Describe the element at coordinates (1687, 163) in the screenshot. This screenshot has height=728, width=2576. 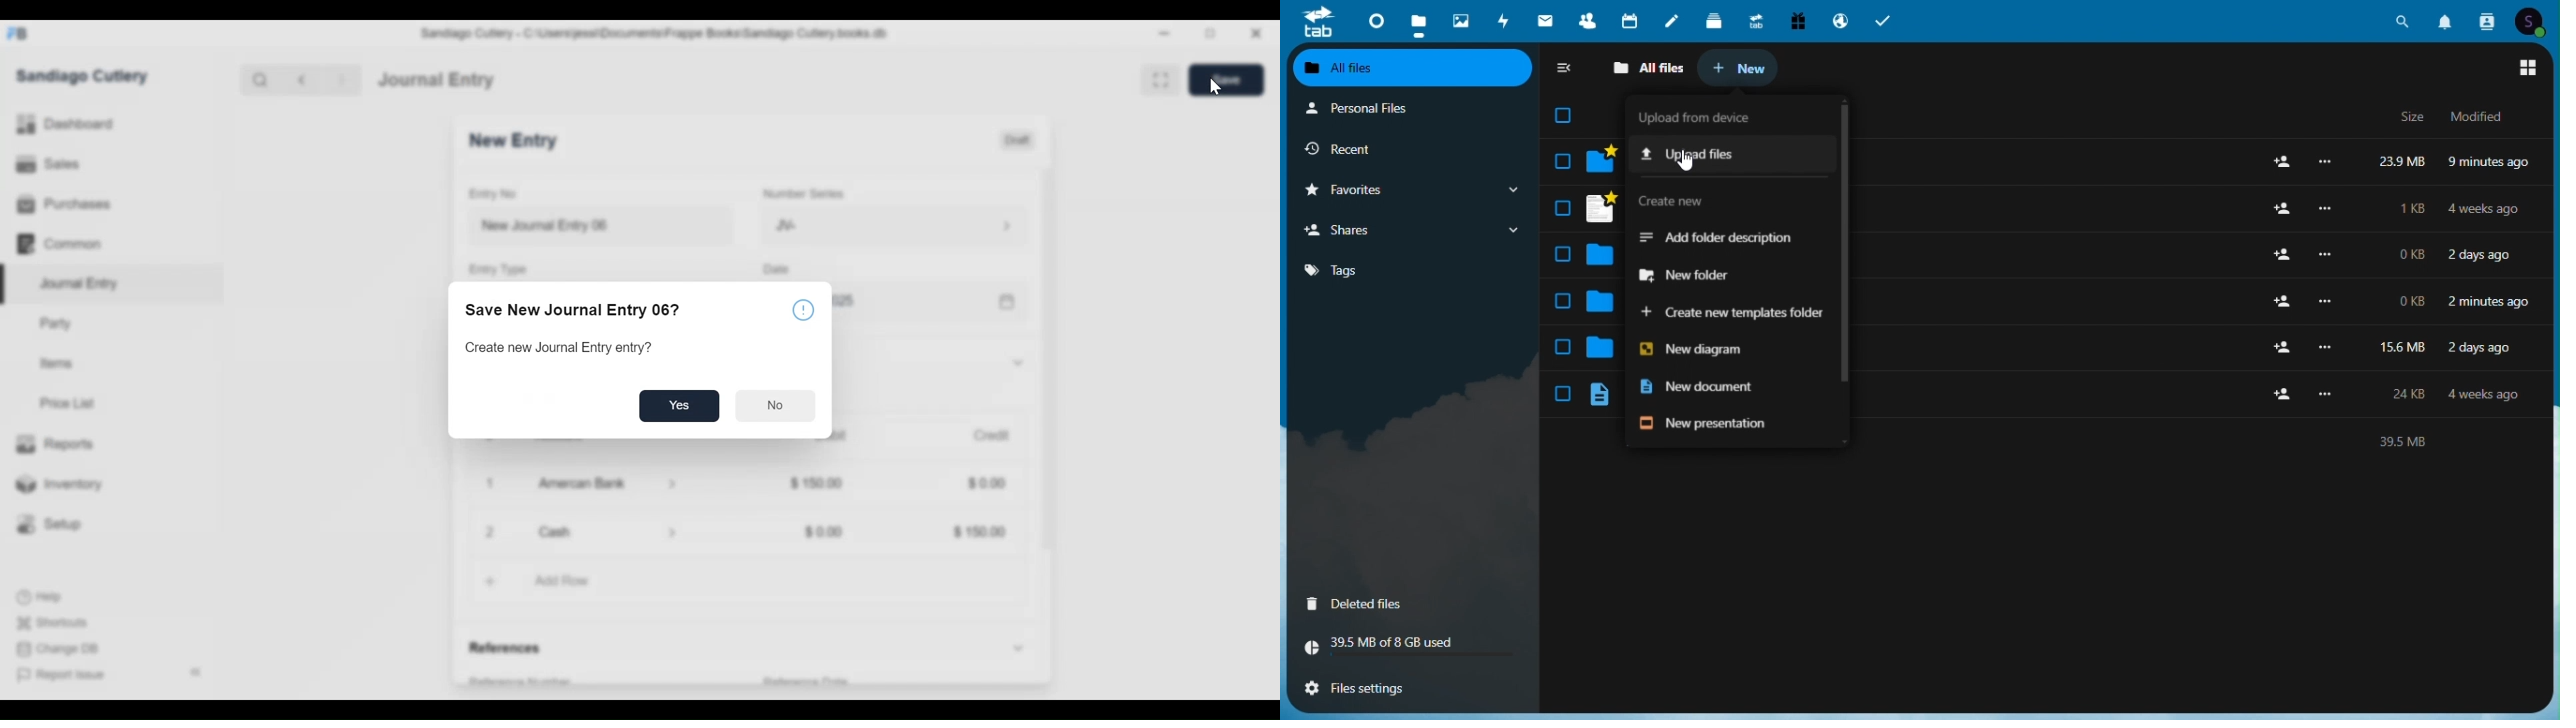
I see `cursor` at that location.